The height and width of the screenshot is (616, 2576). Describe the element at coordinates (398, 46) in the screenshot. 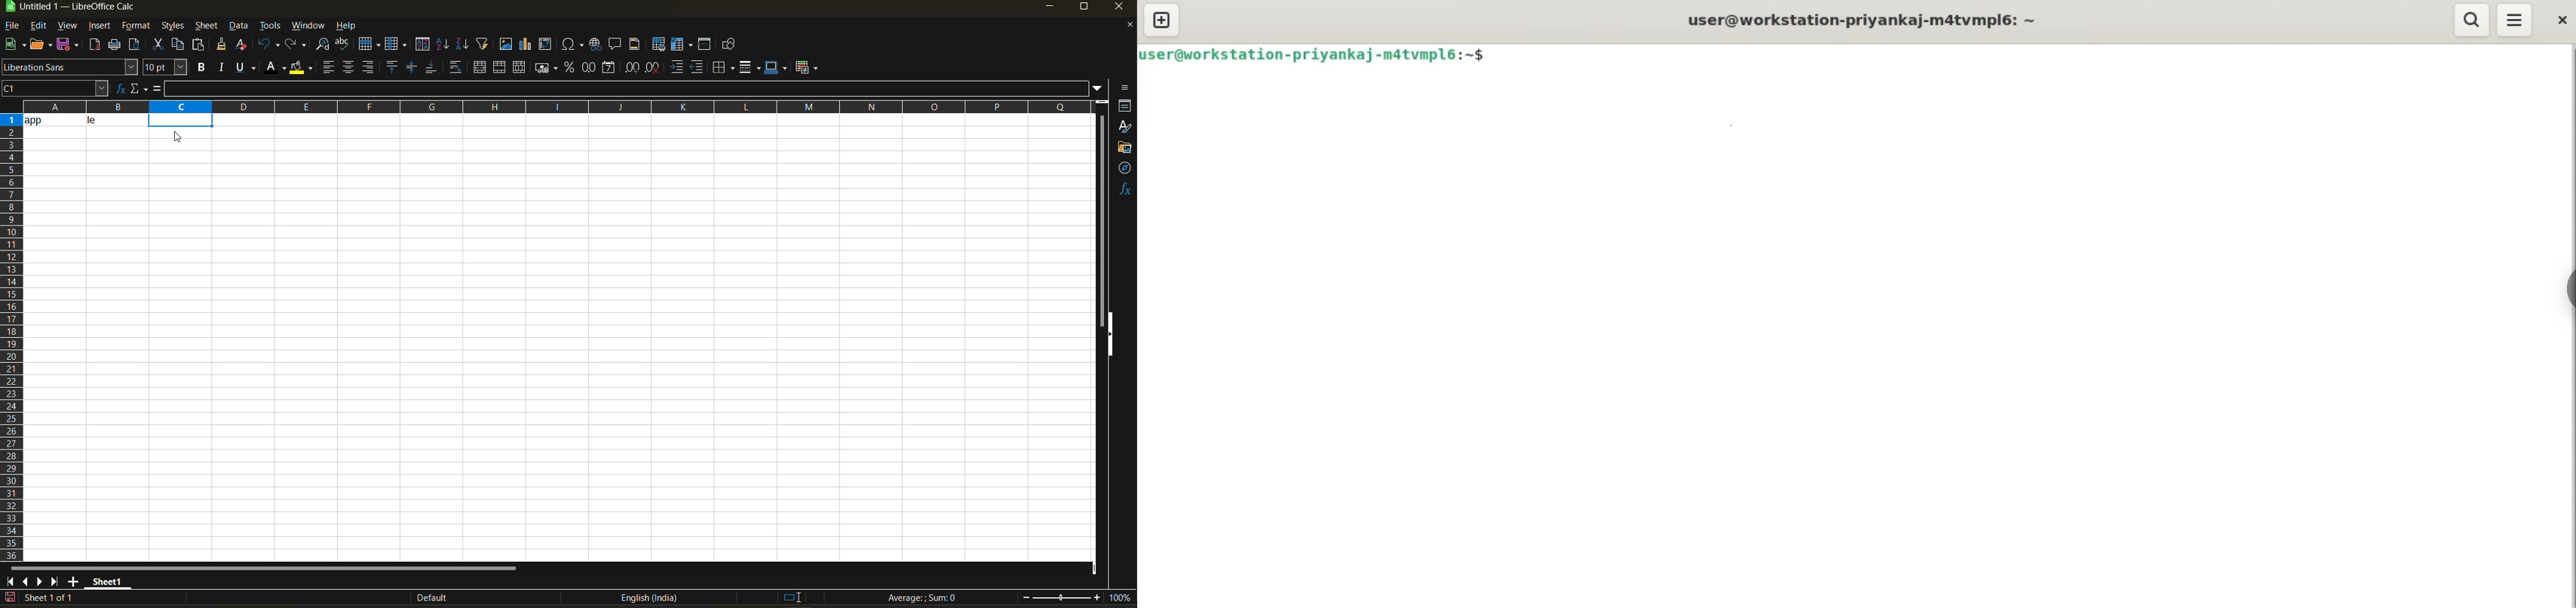

I see `column` at that location.